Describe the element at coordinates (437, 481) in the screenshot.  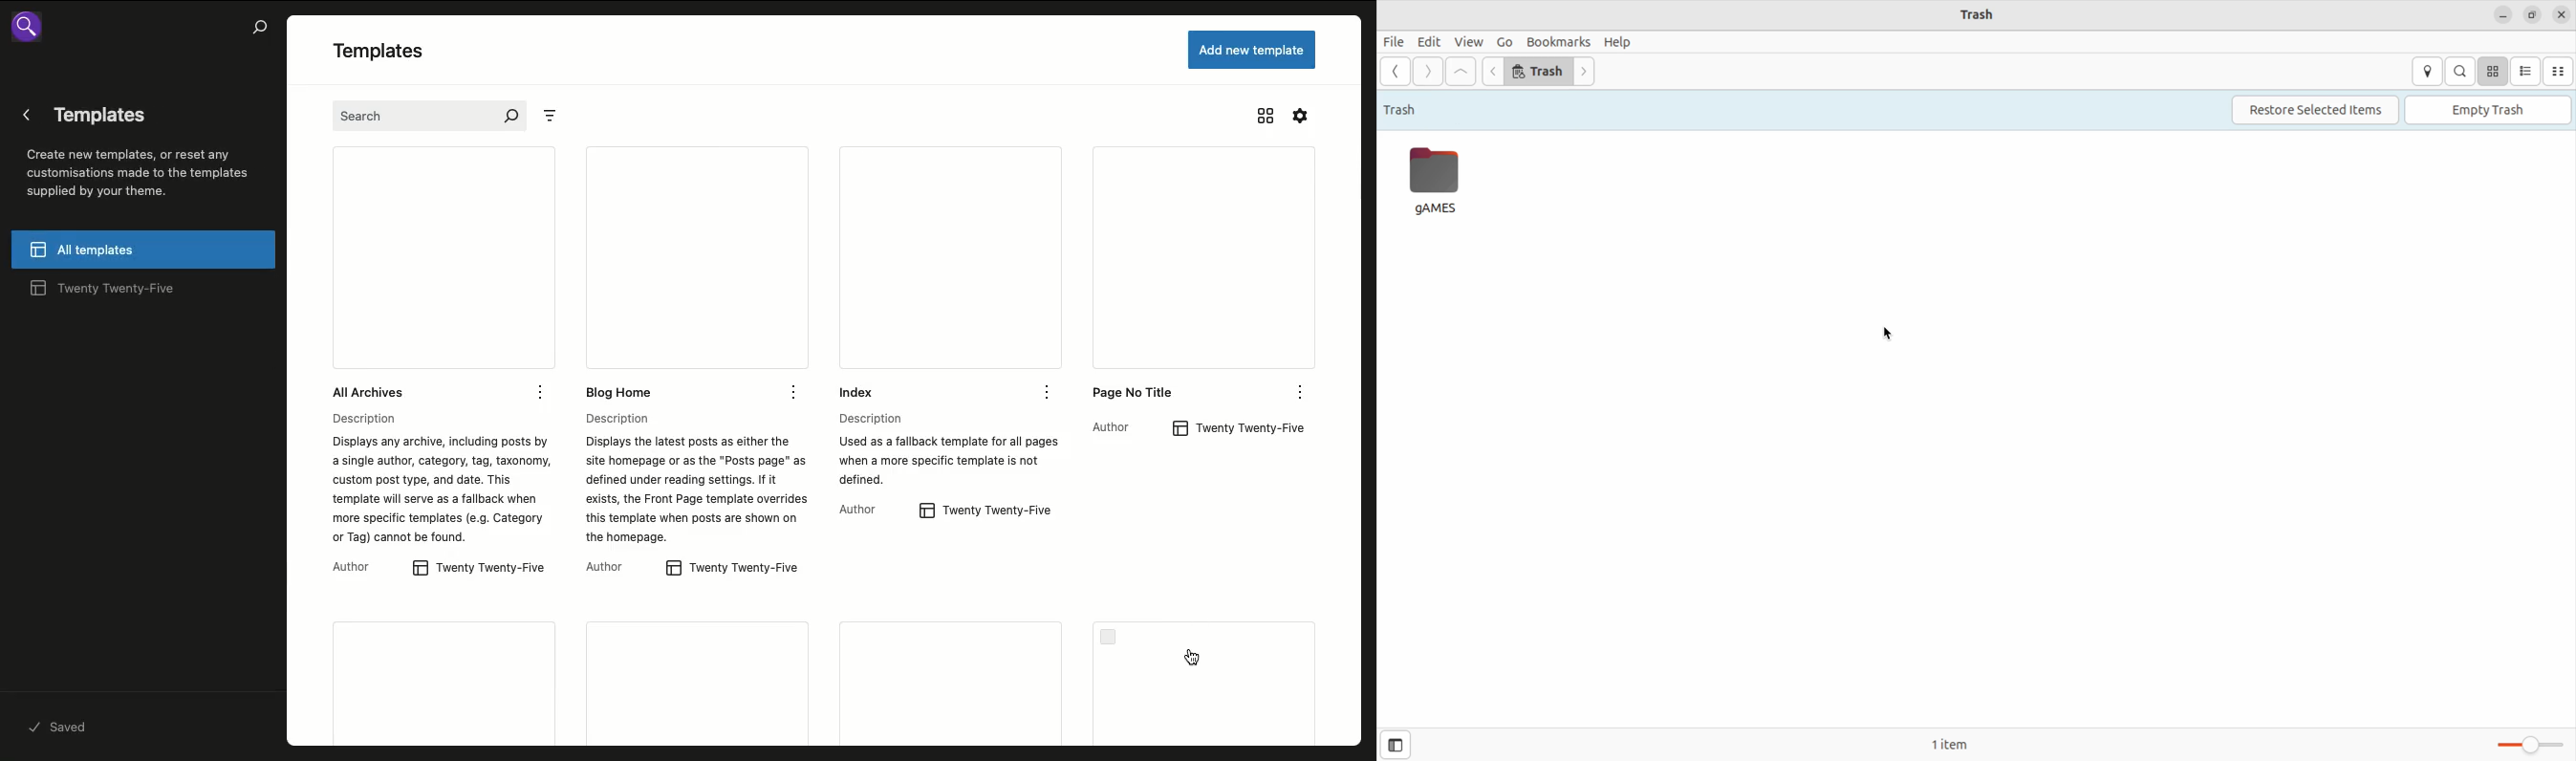
I see `pepaen
Displays any archive, including posts by
a single author, category, tag, taxonomy,
custom post type, and date. This
template will serve as a fallback when
more specific templates (e.g. Category
or Tag) cannot be found.` at that location.